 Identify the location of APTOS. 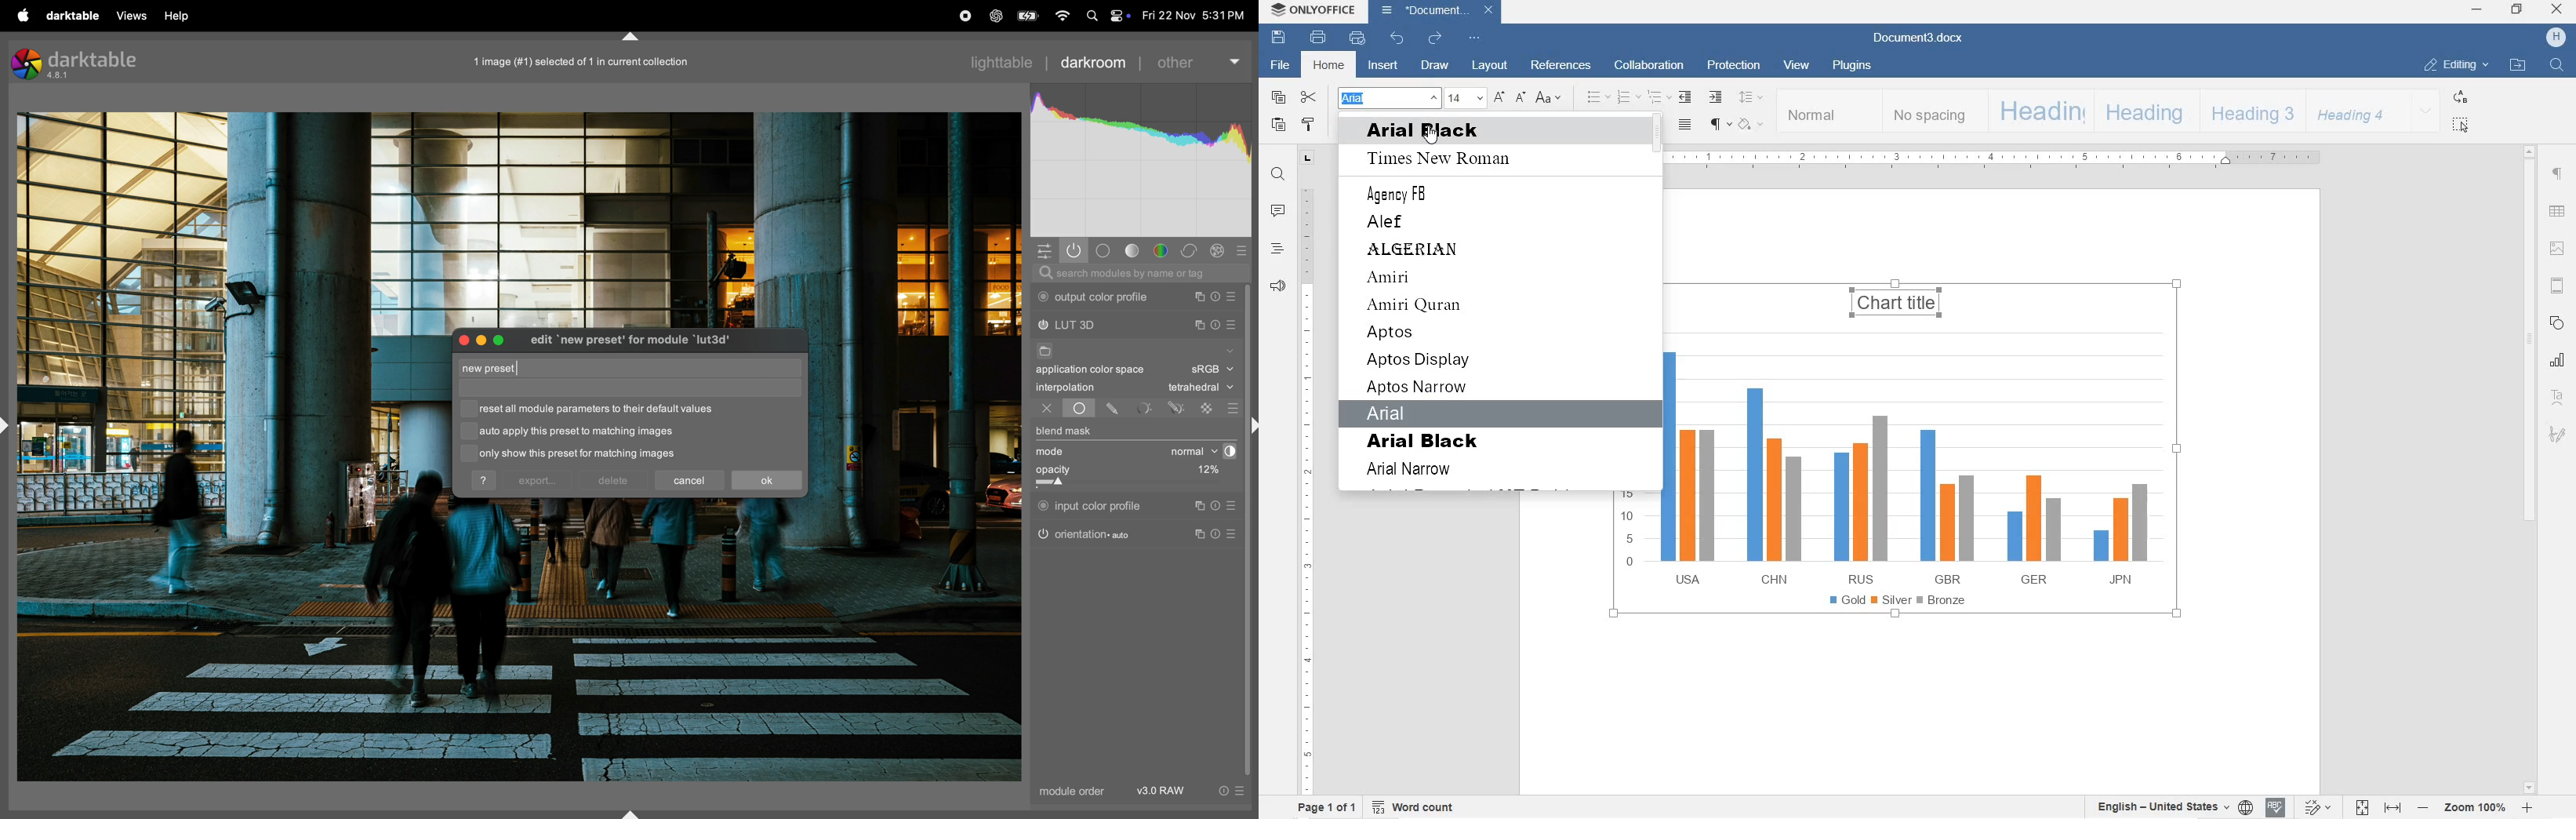
(1393, 333).